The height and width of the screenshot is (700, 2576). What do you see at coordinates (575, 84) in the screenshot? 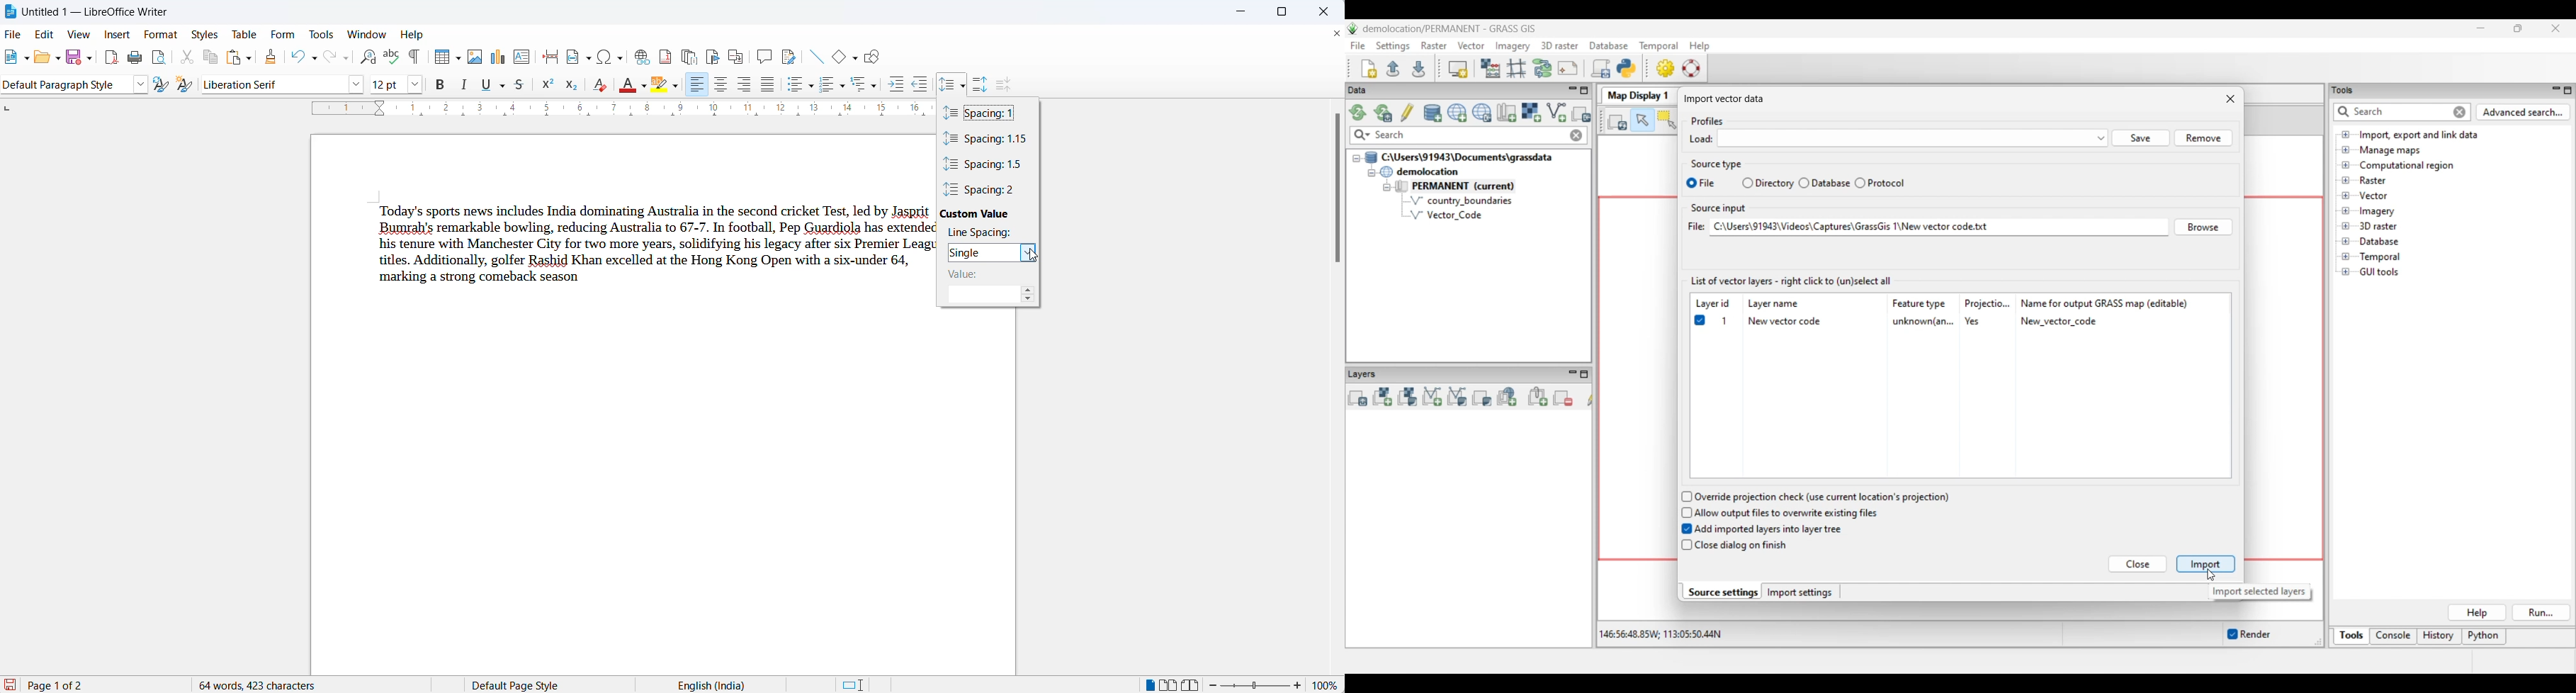
I see `subscript` at bounding box center [575, 84].